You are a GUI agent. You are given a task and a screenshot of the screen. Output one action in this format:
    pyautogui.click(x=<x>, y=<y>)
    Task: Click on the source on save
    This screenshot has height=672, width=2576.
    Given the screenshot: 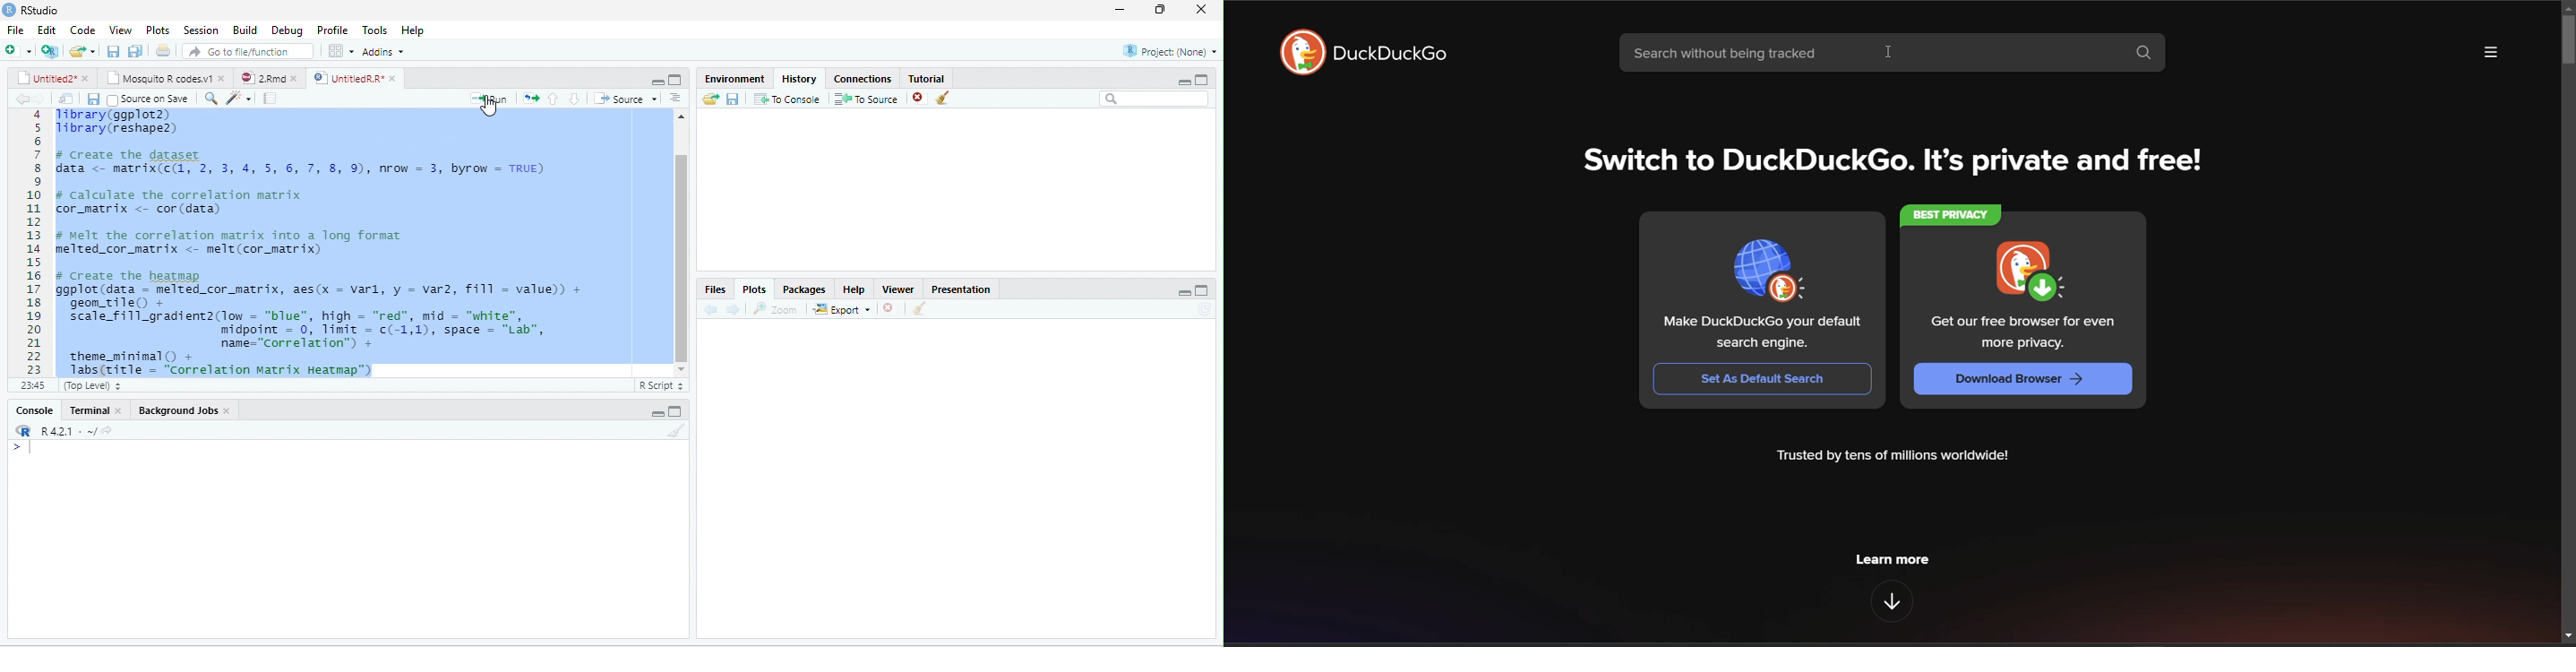 What is the action you would take?
    pyautogui.click(x=151, y=98)
    